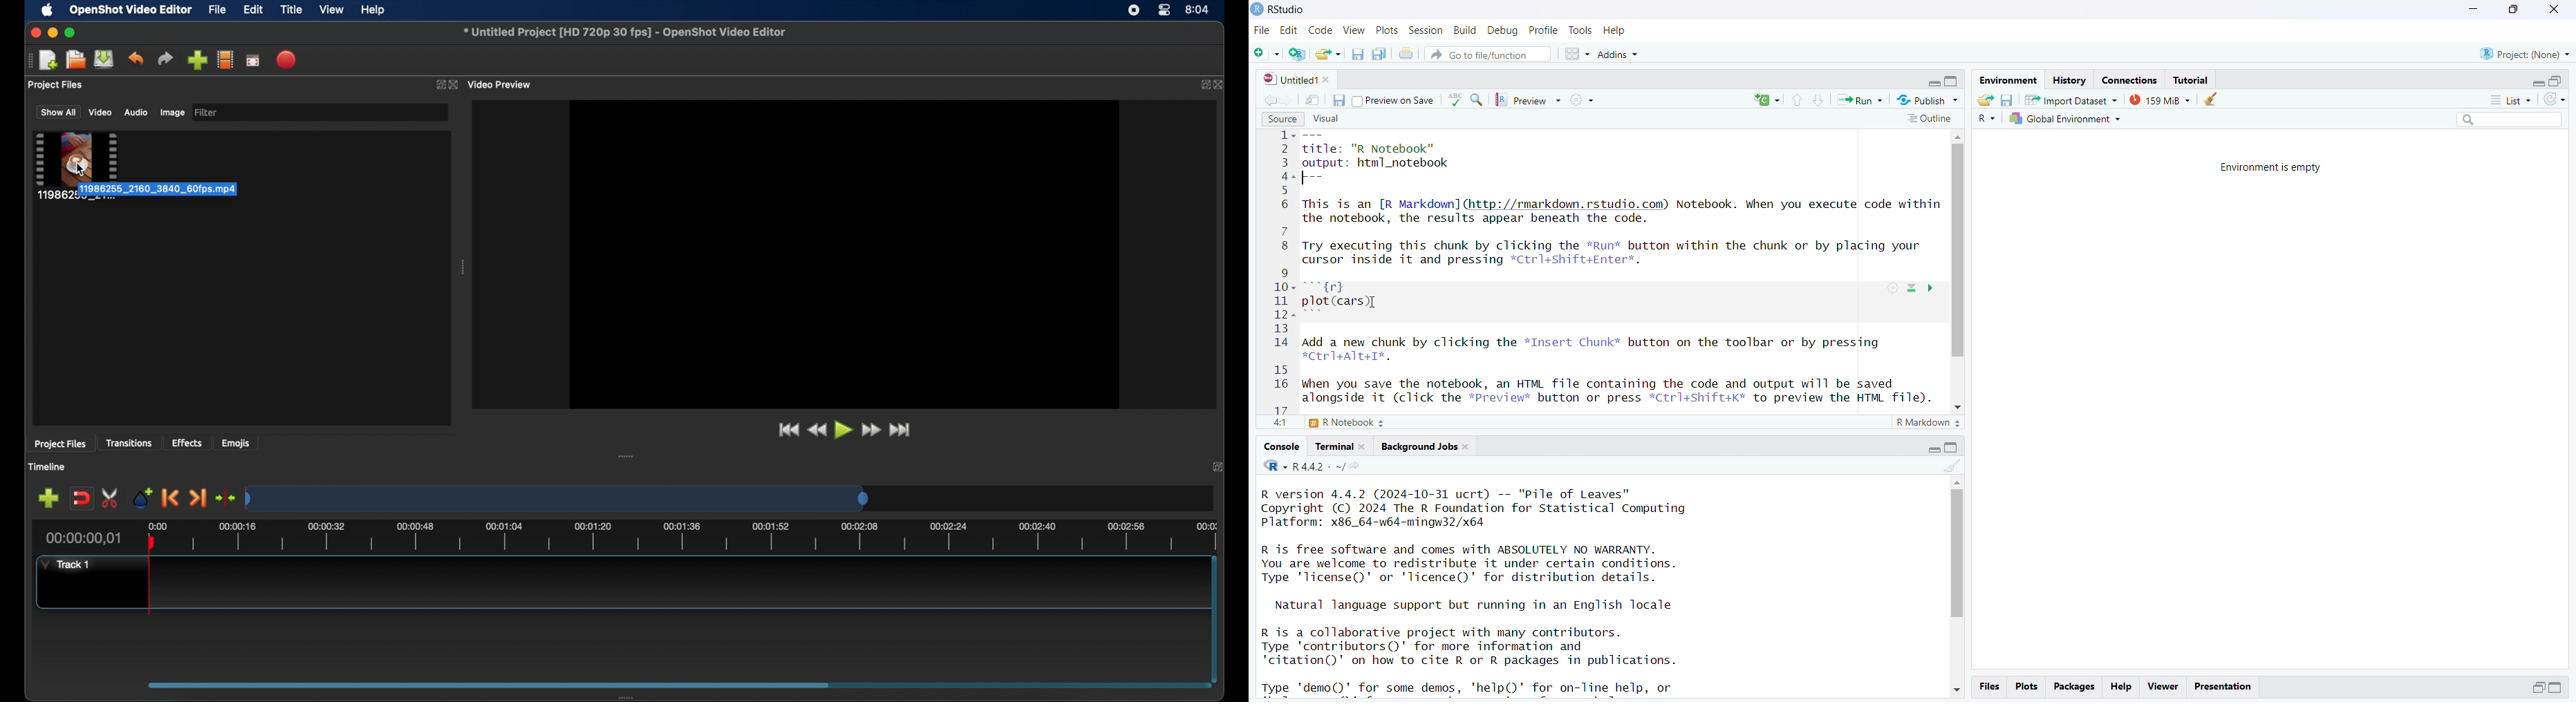  Describe the element at coordinates (1285, 272) in the screenshot. I see `line numbers` at that location.